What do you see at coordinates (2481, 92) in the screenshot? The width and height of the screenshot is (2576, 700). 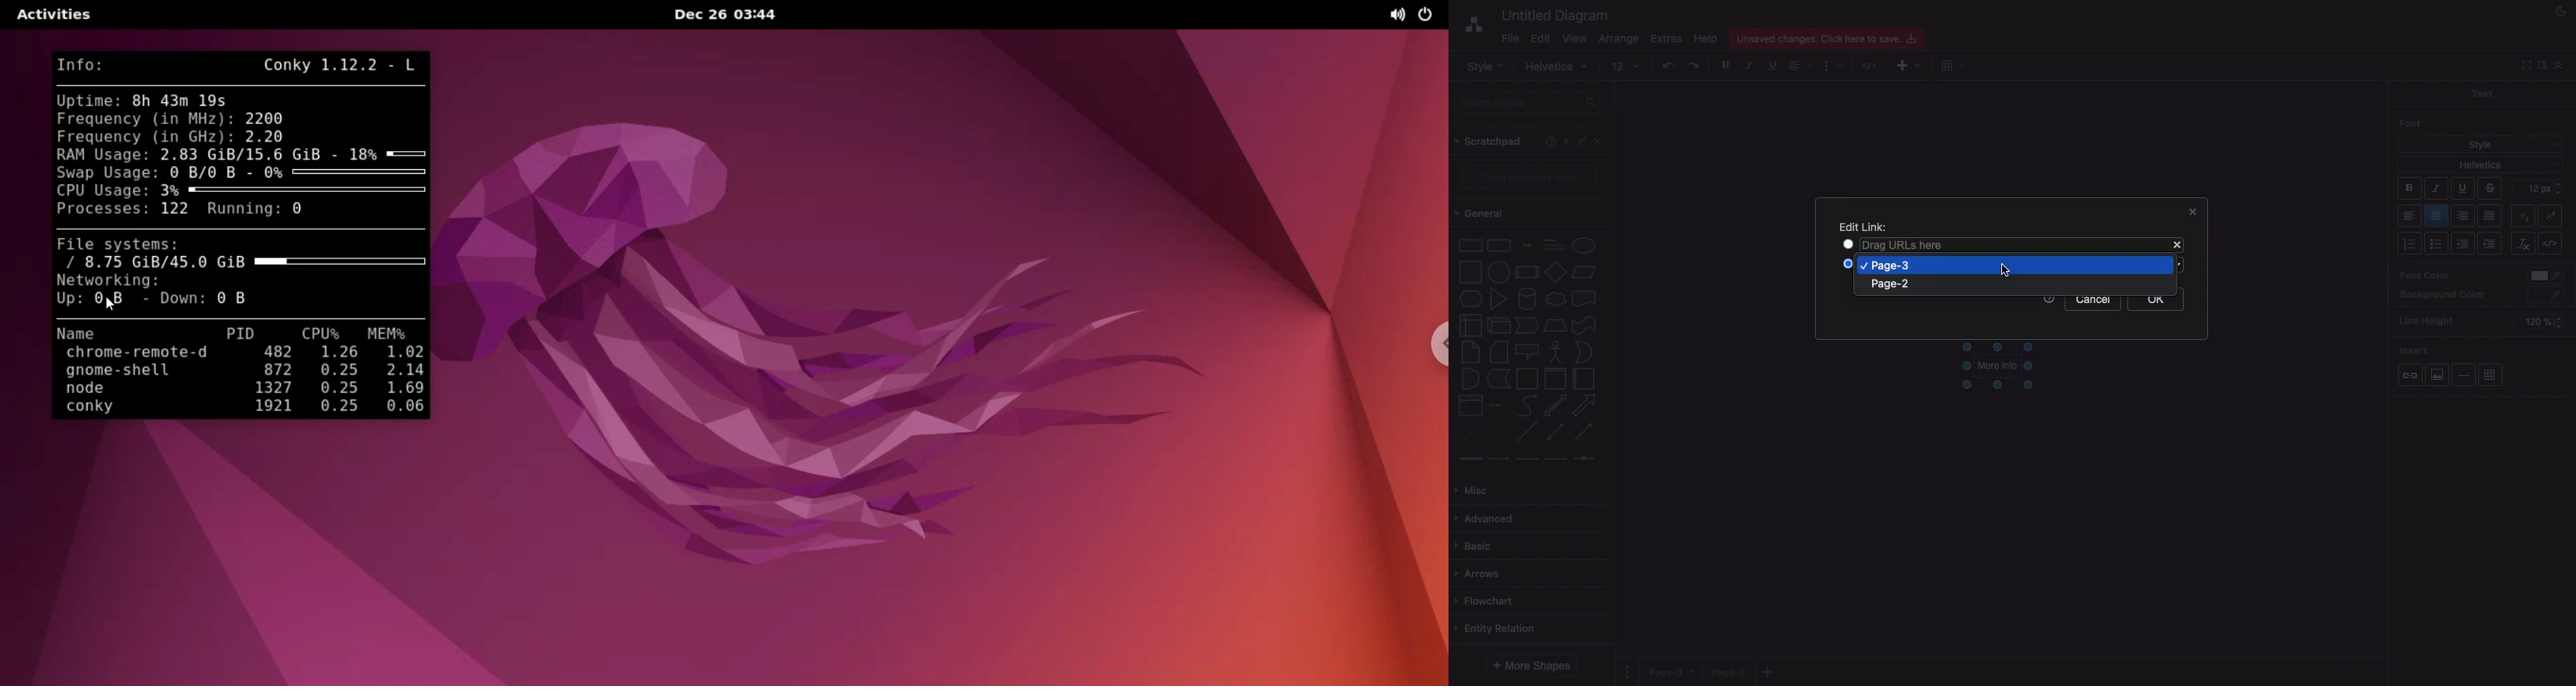 I see `Text` at bounding box center [2481, 92].